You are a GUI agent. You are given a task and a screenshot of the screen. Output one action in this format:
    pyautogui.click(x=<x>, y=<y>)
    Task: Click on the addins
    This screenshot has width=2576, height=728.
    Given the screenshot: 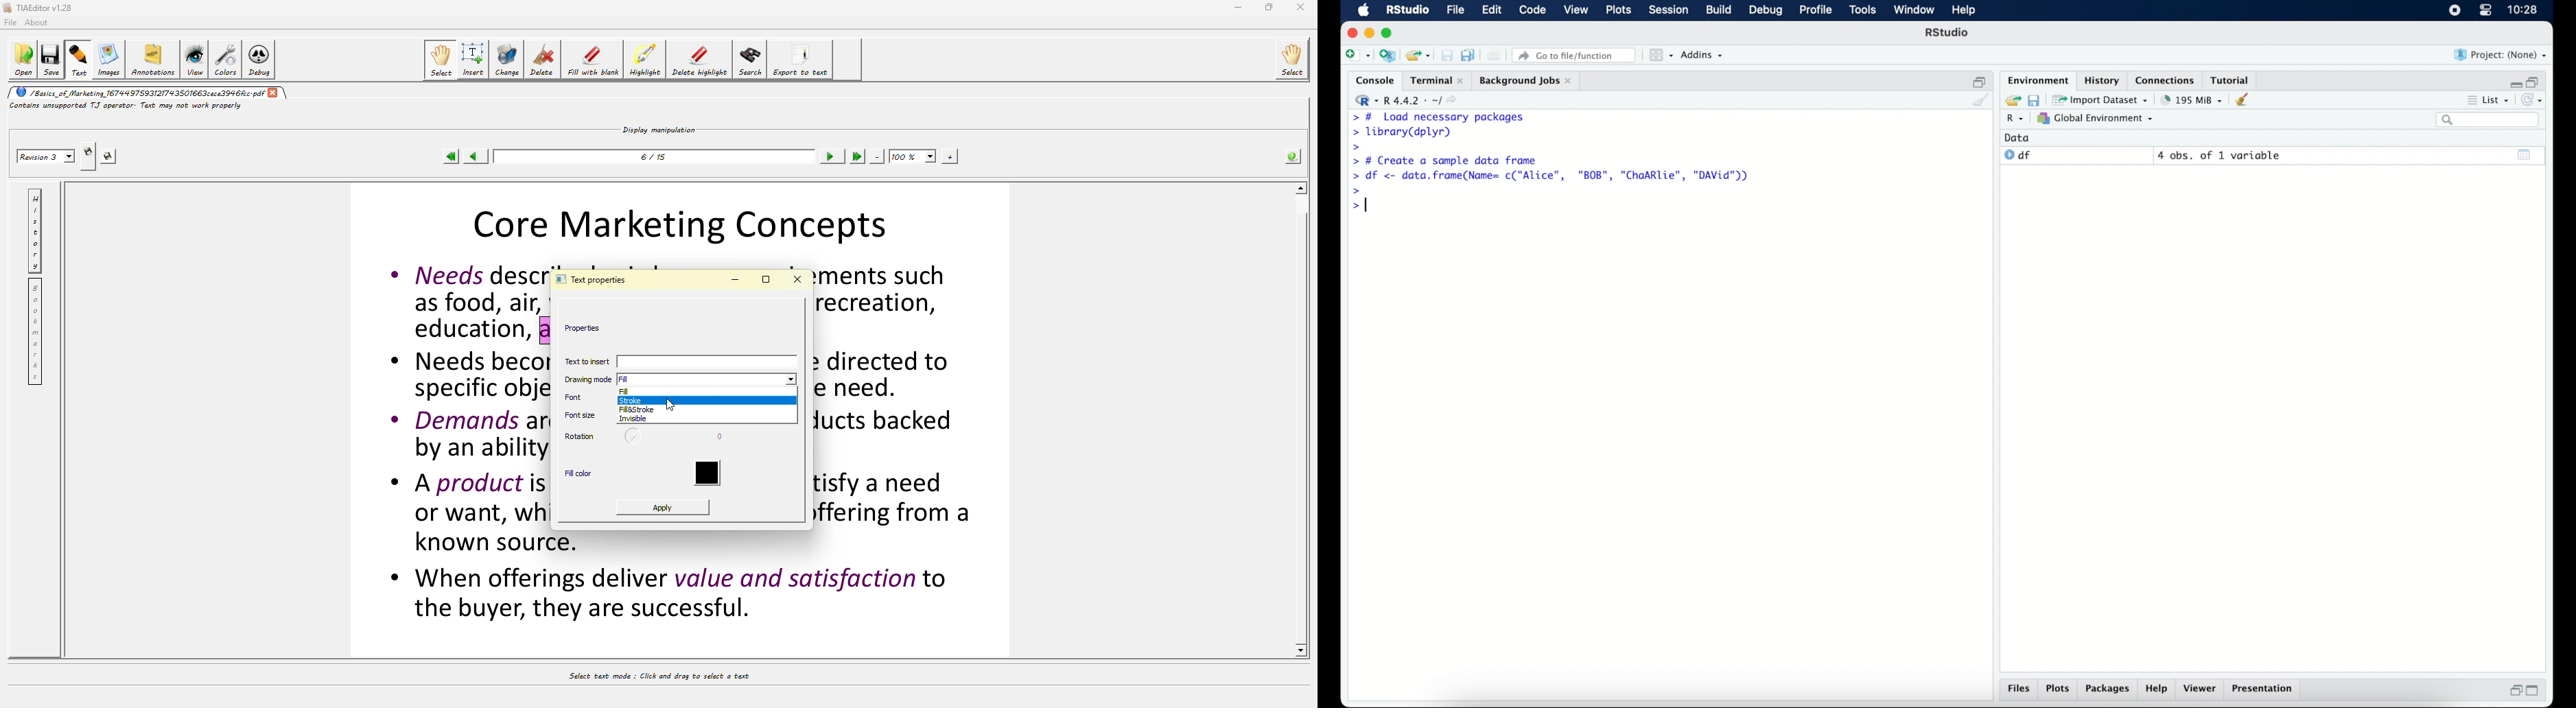 What is the action you would take?
    pyautogui.click(x=1702, y=56)
    